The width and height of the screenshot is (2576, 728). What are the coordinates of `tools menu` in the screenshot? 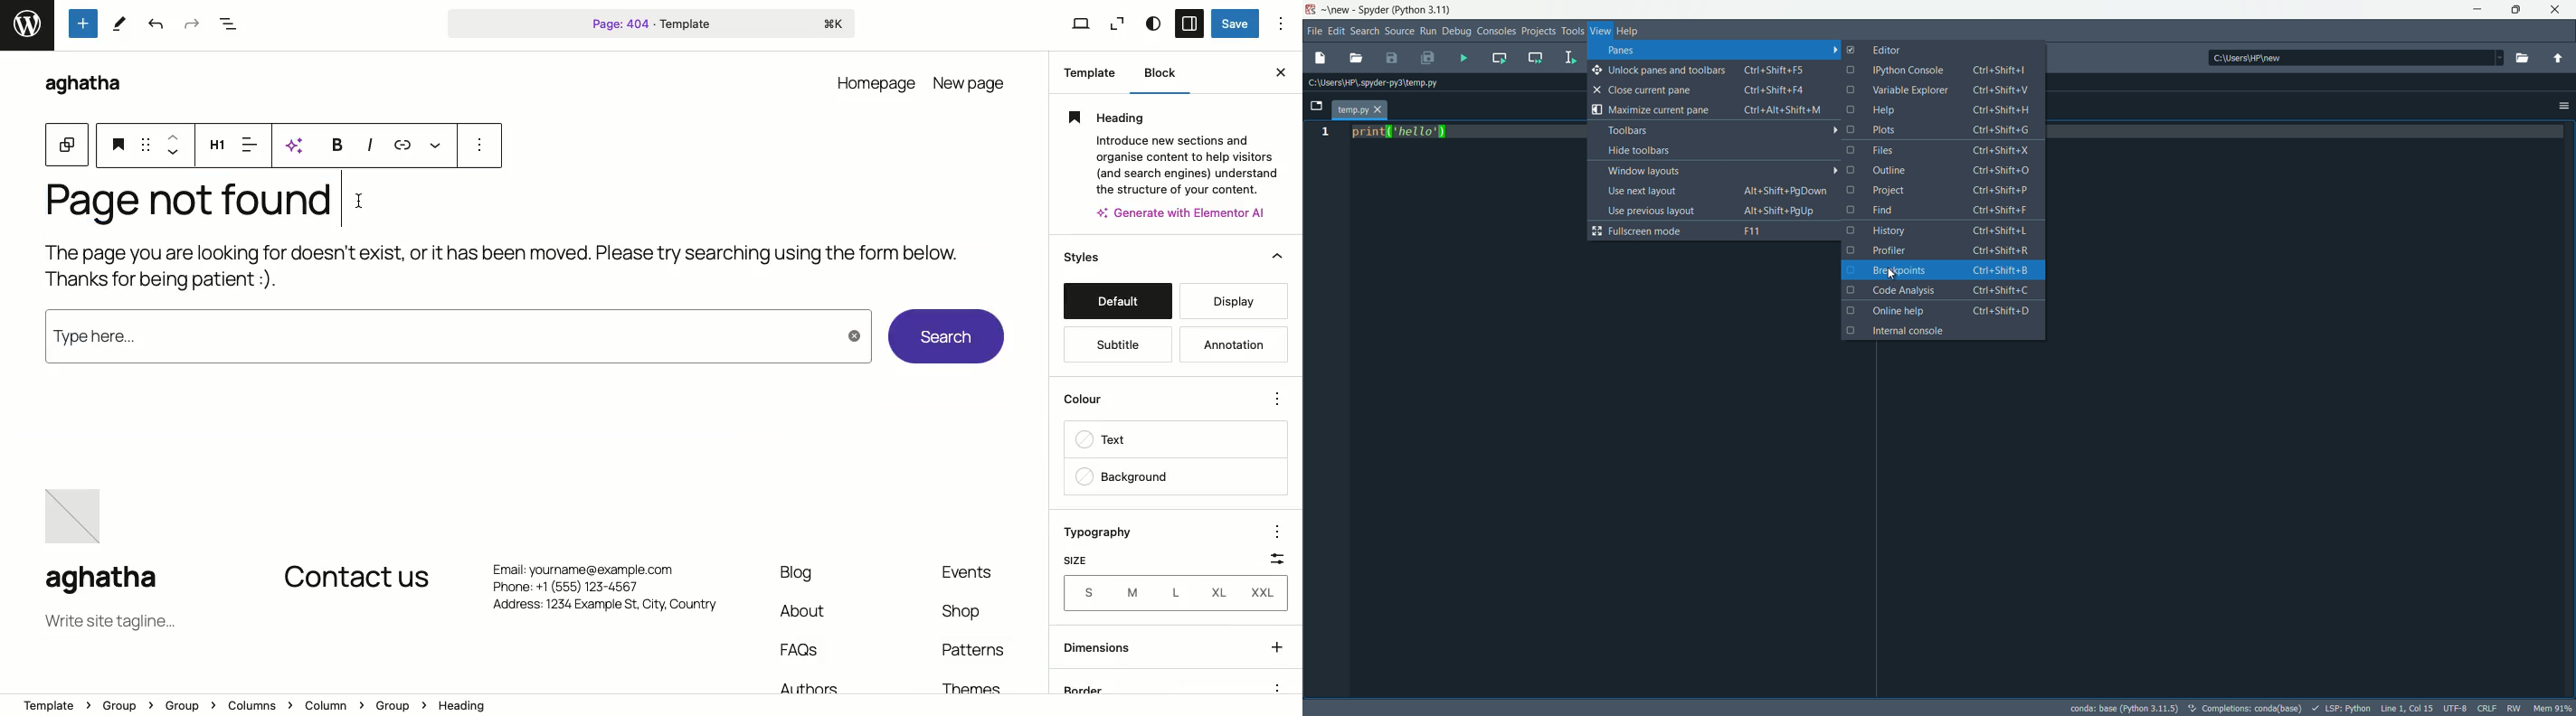 It's located at (1572, 30).